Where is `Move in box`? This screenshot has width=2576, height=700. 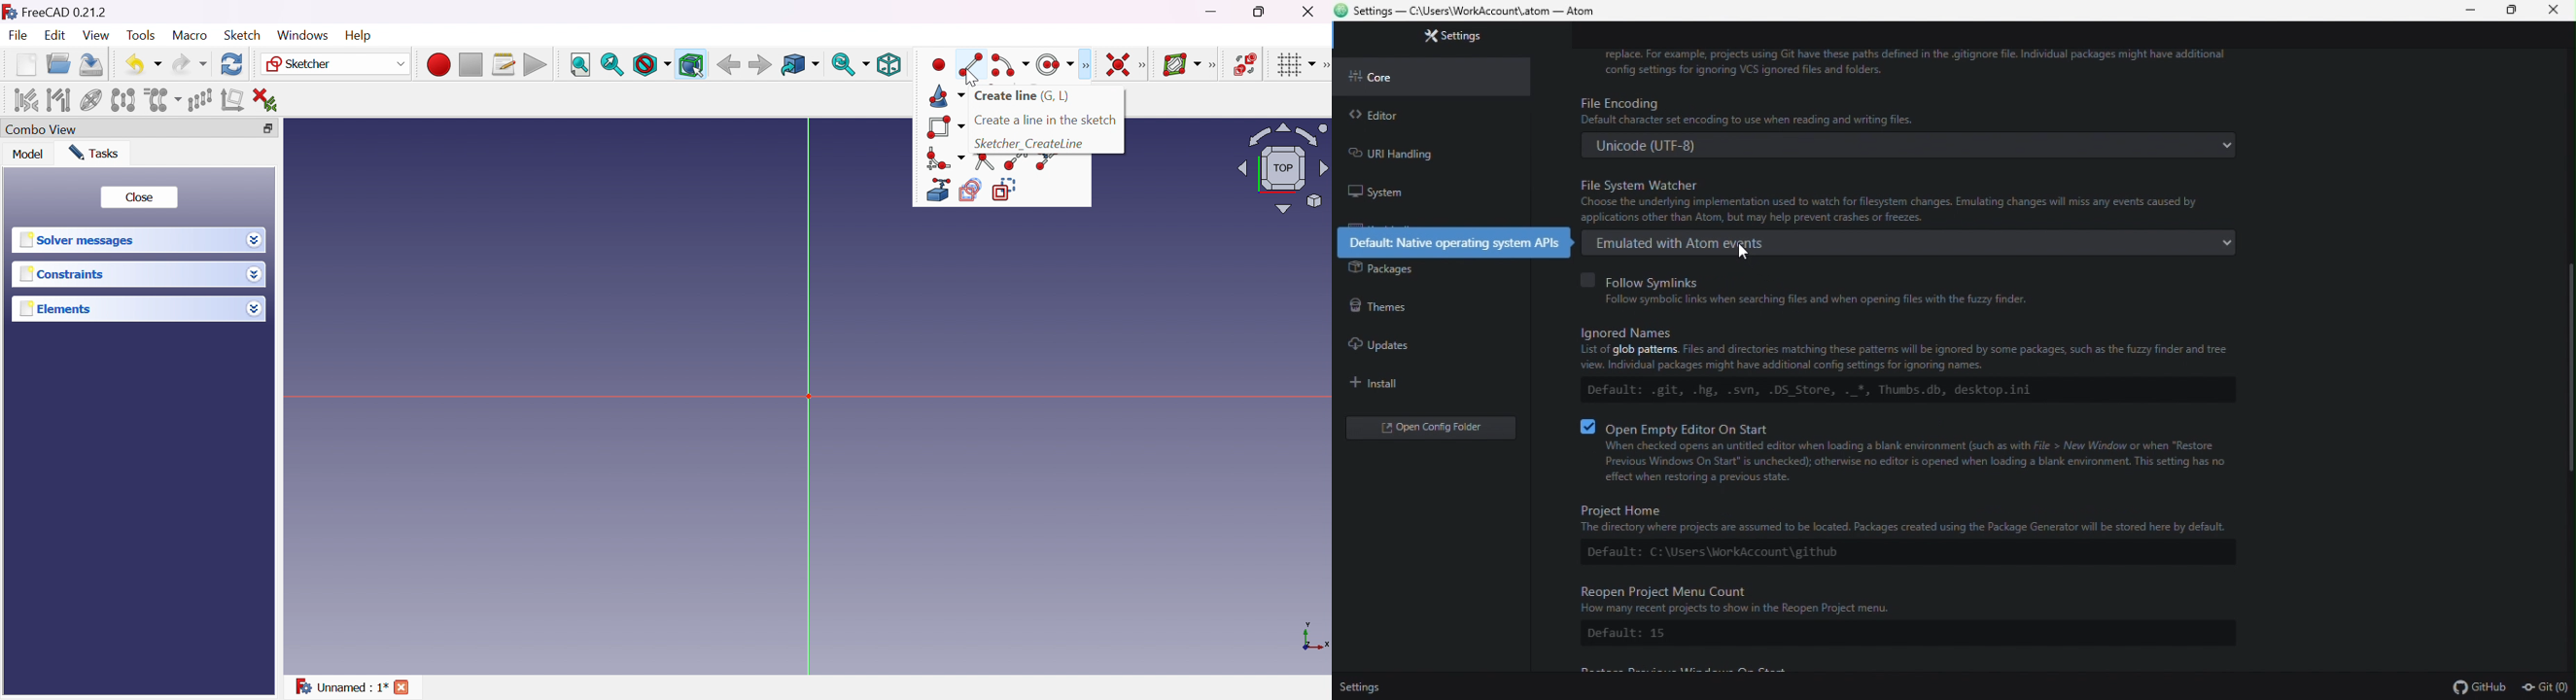
Move in box is located at coordinates (799, 65).